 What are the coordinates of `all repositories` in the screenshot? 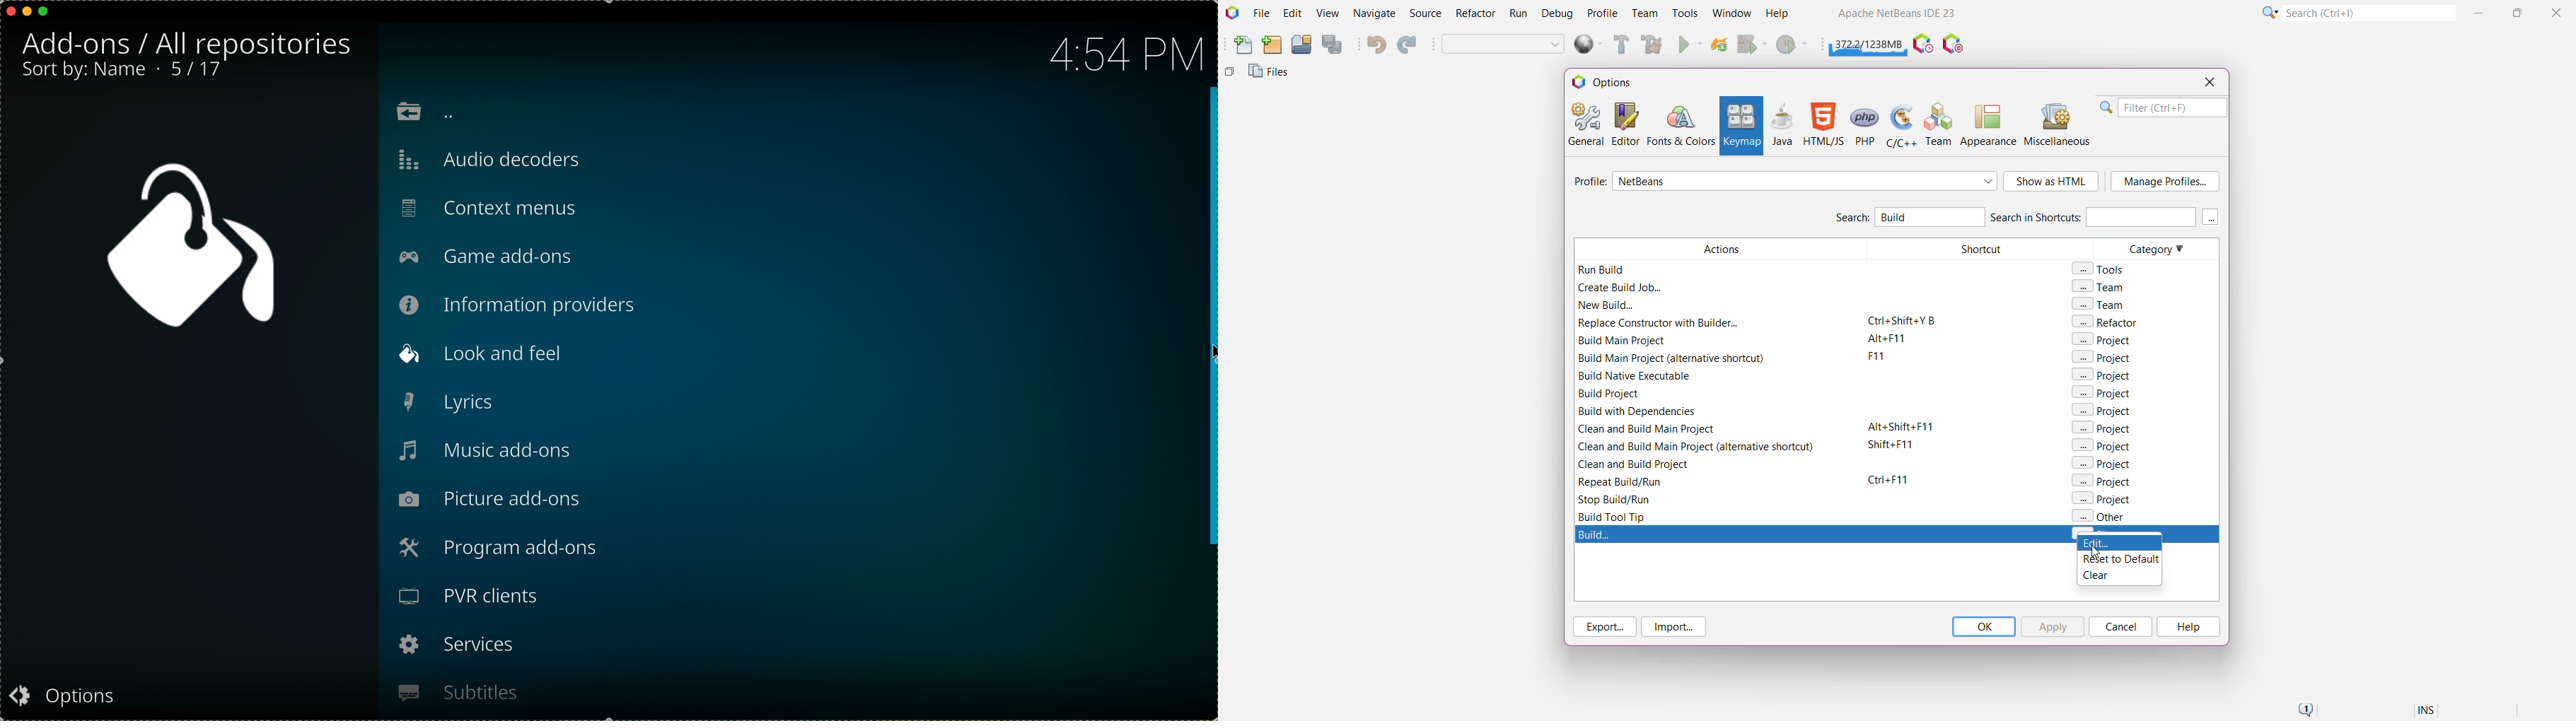 It's located at (255, 42).